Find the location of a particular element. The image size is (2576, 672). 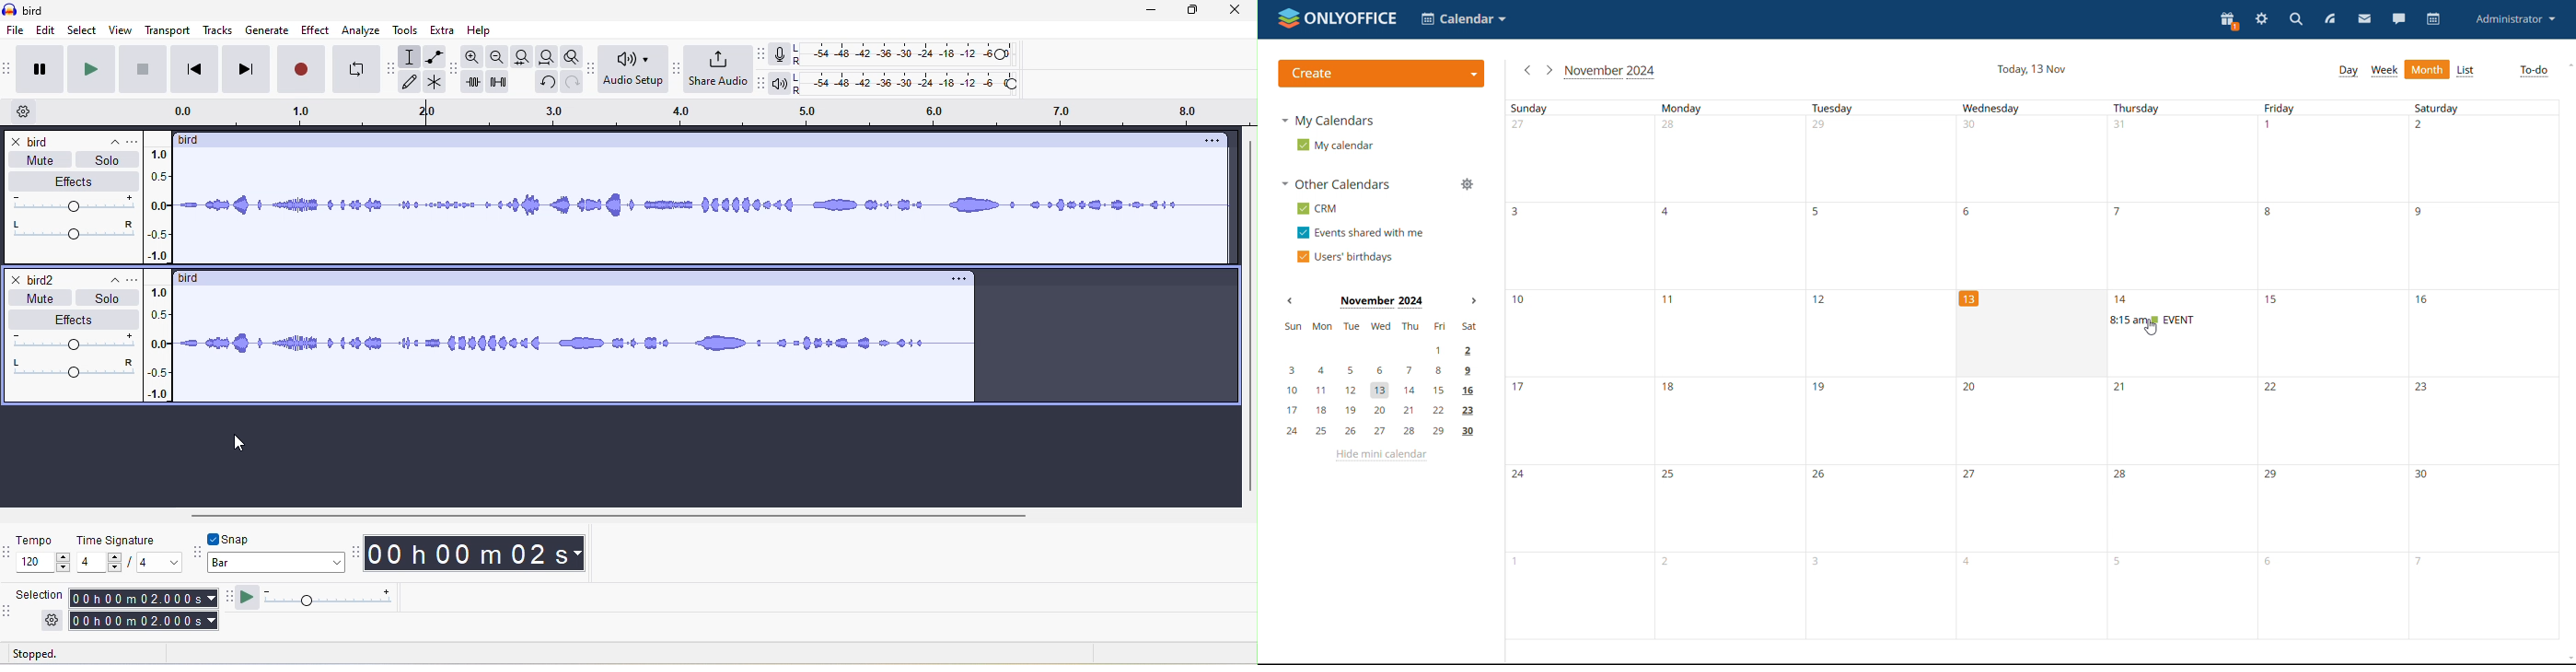

fit project to width is located at coordinates (546, 56).